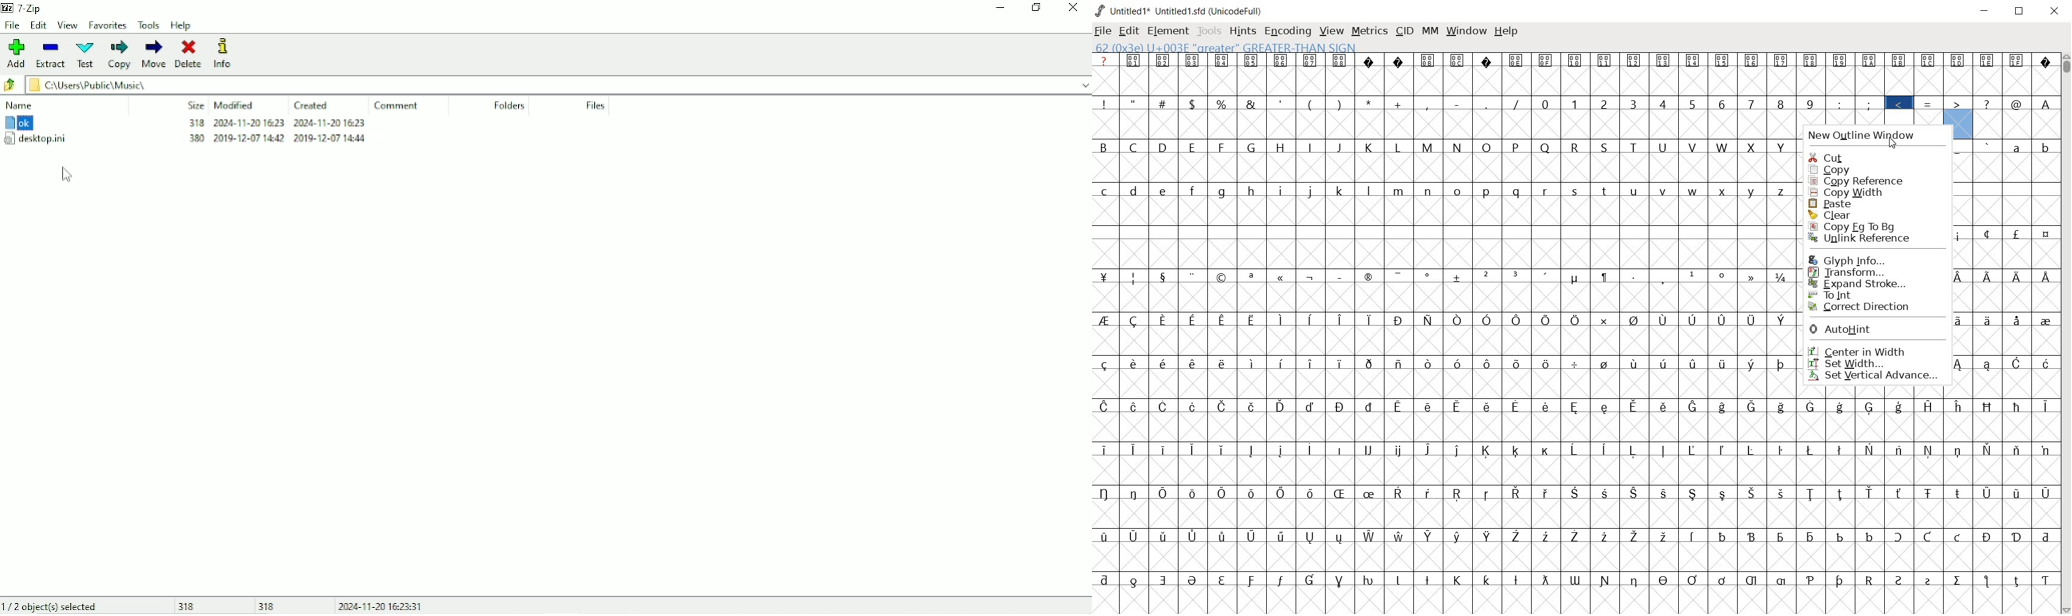 The height and width of the screenshot is (616, 2072). What do you see at coordinates (1862, 260) in the screenshot?
I see `Glyph Info` at bounding box center [1862, 260].